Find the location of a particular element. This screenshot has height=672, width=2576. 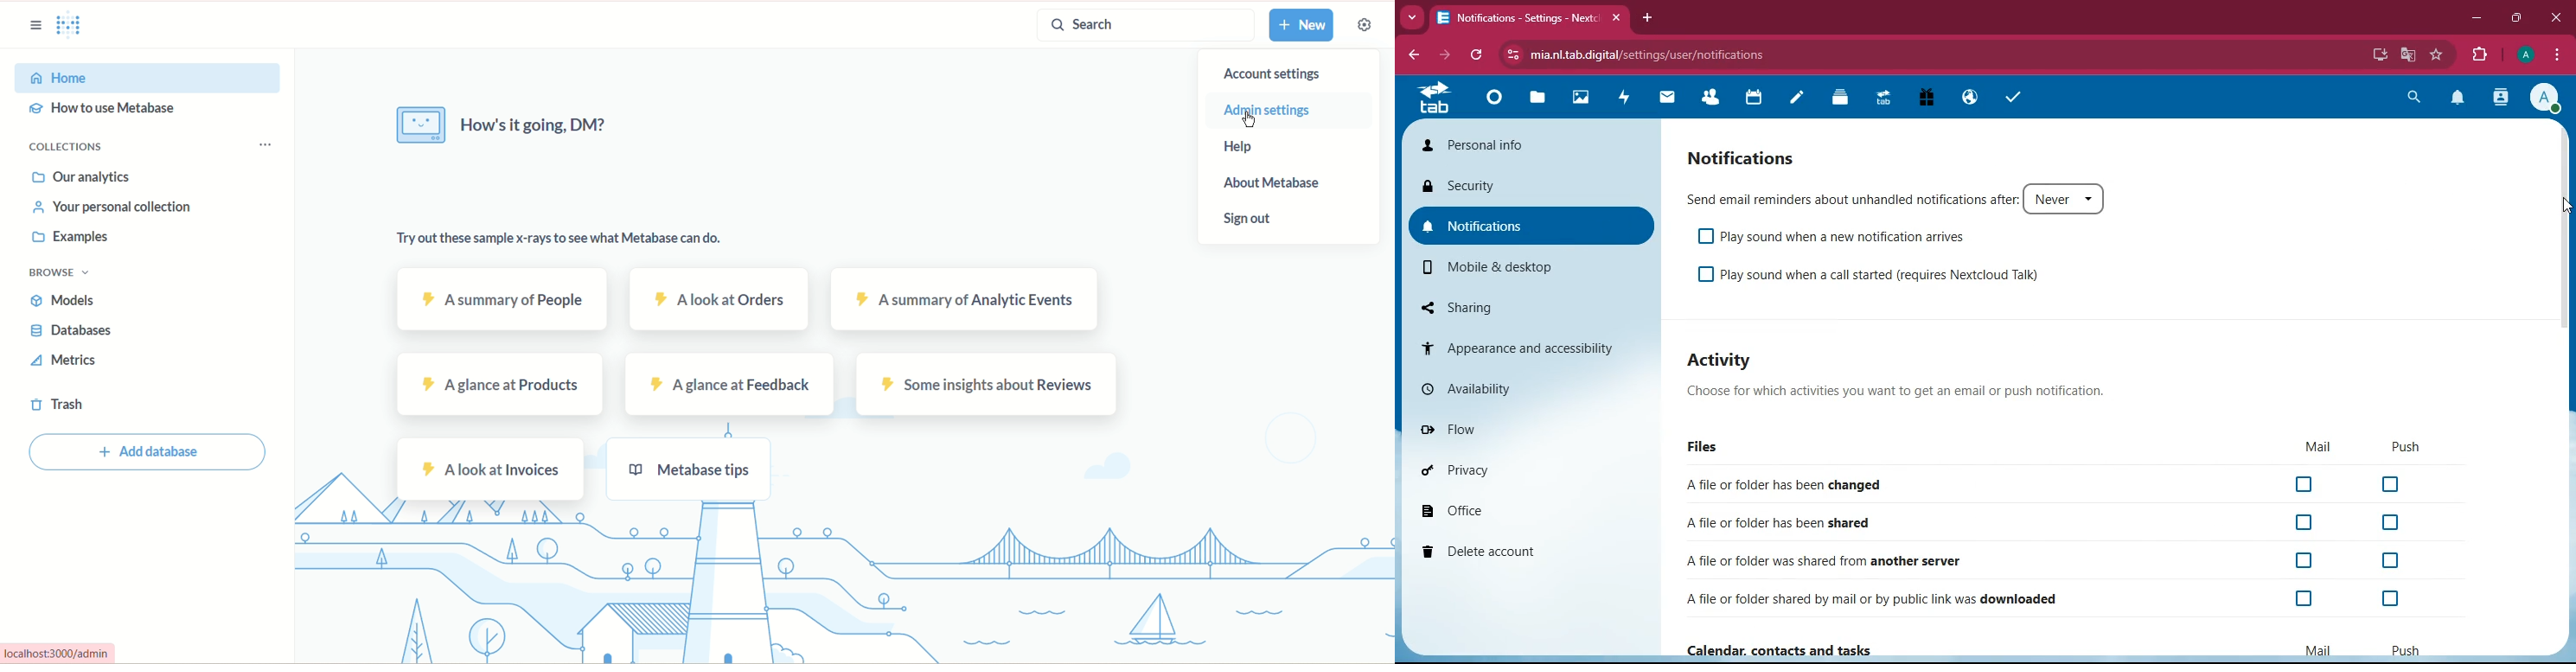

profile is located at coordinates (2526, 55).